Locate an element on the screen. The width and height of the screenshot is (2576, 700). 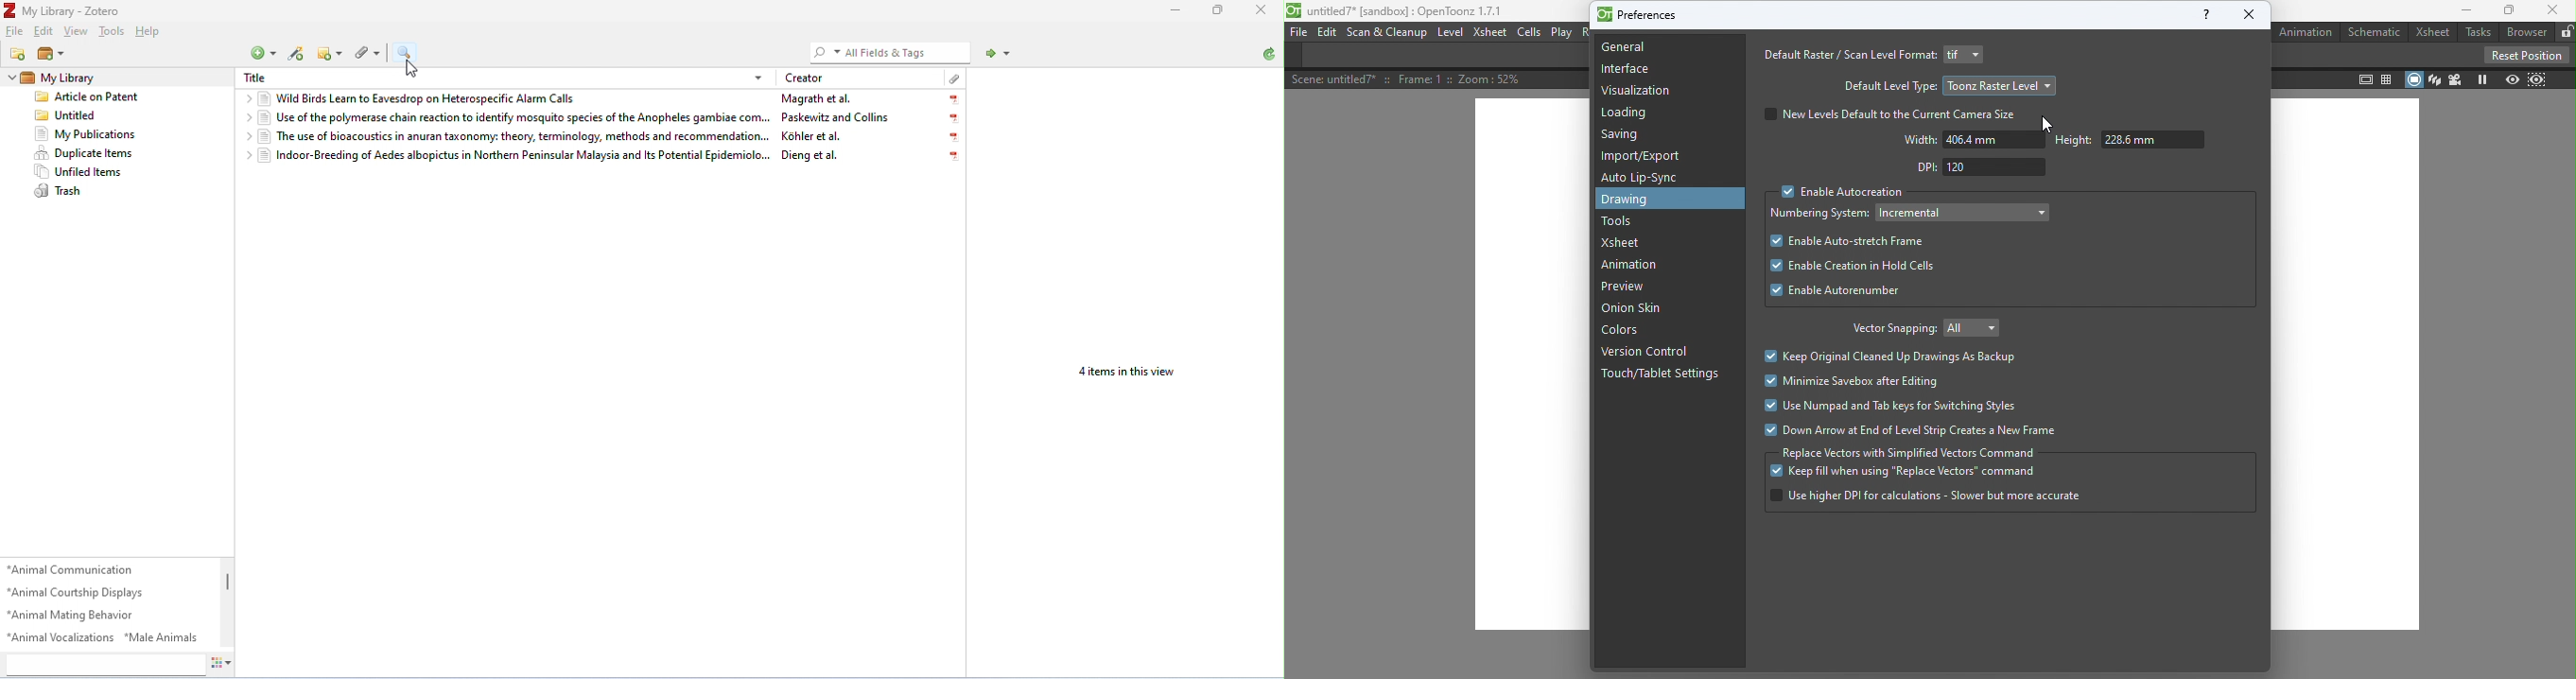
level is located at coordinates (1453, 33).